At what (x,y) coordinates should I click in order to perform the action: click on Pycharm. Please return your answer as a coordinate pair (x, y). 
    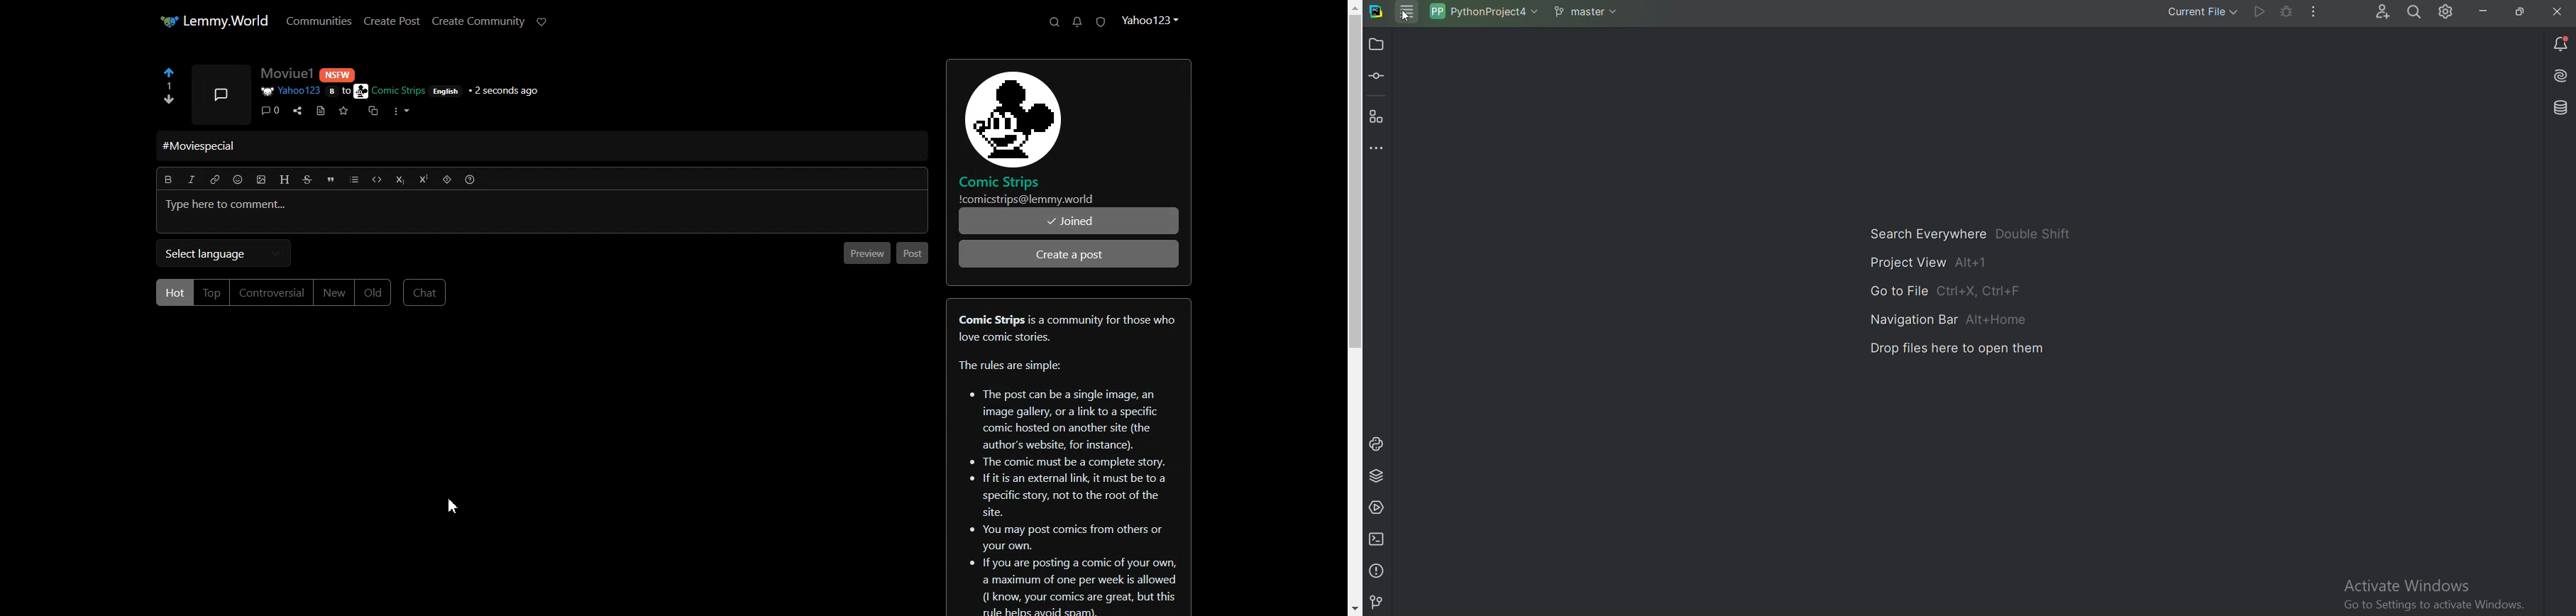
    Looking at the image, I should click on (1377, 13).